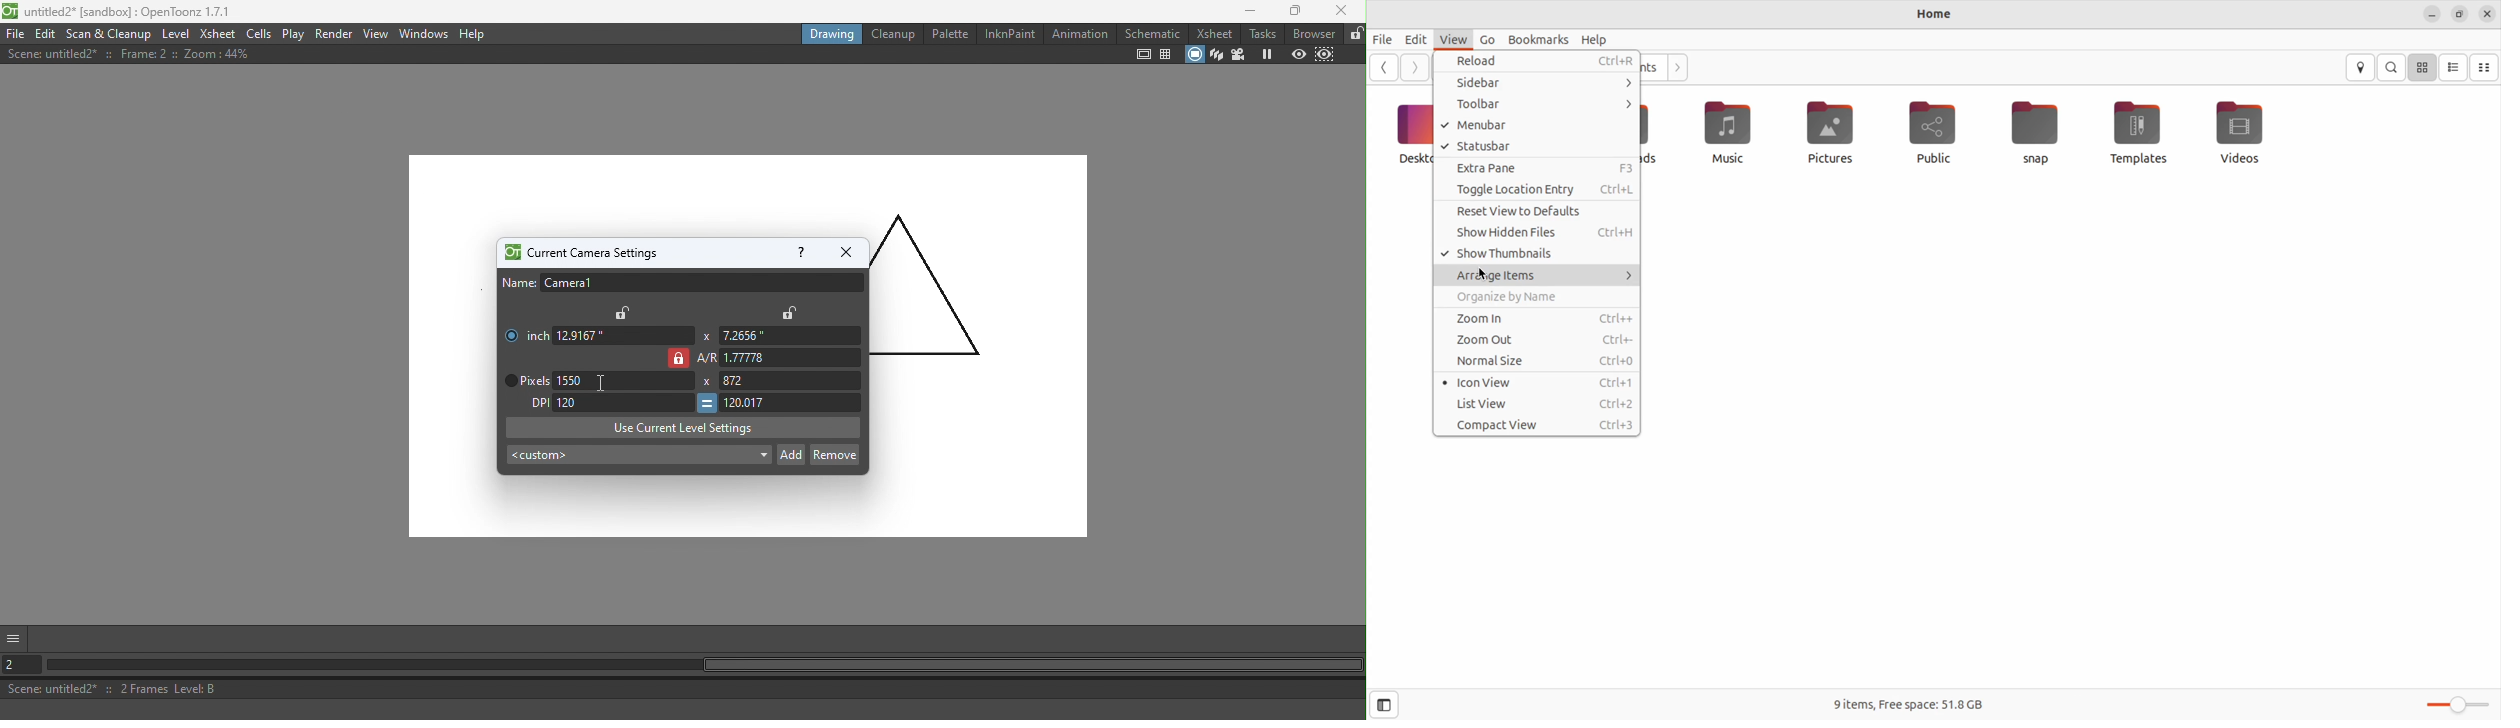 This screenshot has width=2520, height=728. What do you see at coordinates (2392, 67) in the screenshot?
I see `search` at bounding box center [2392, 67].